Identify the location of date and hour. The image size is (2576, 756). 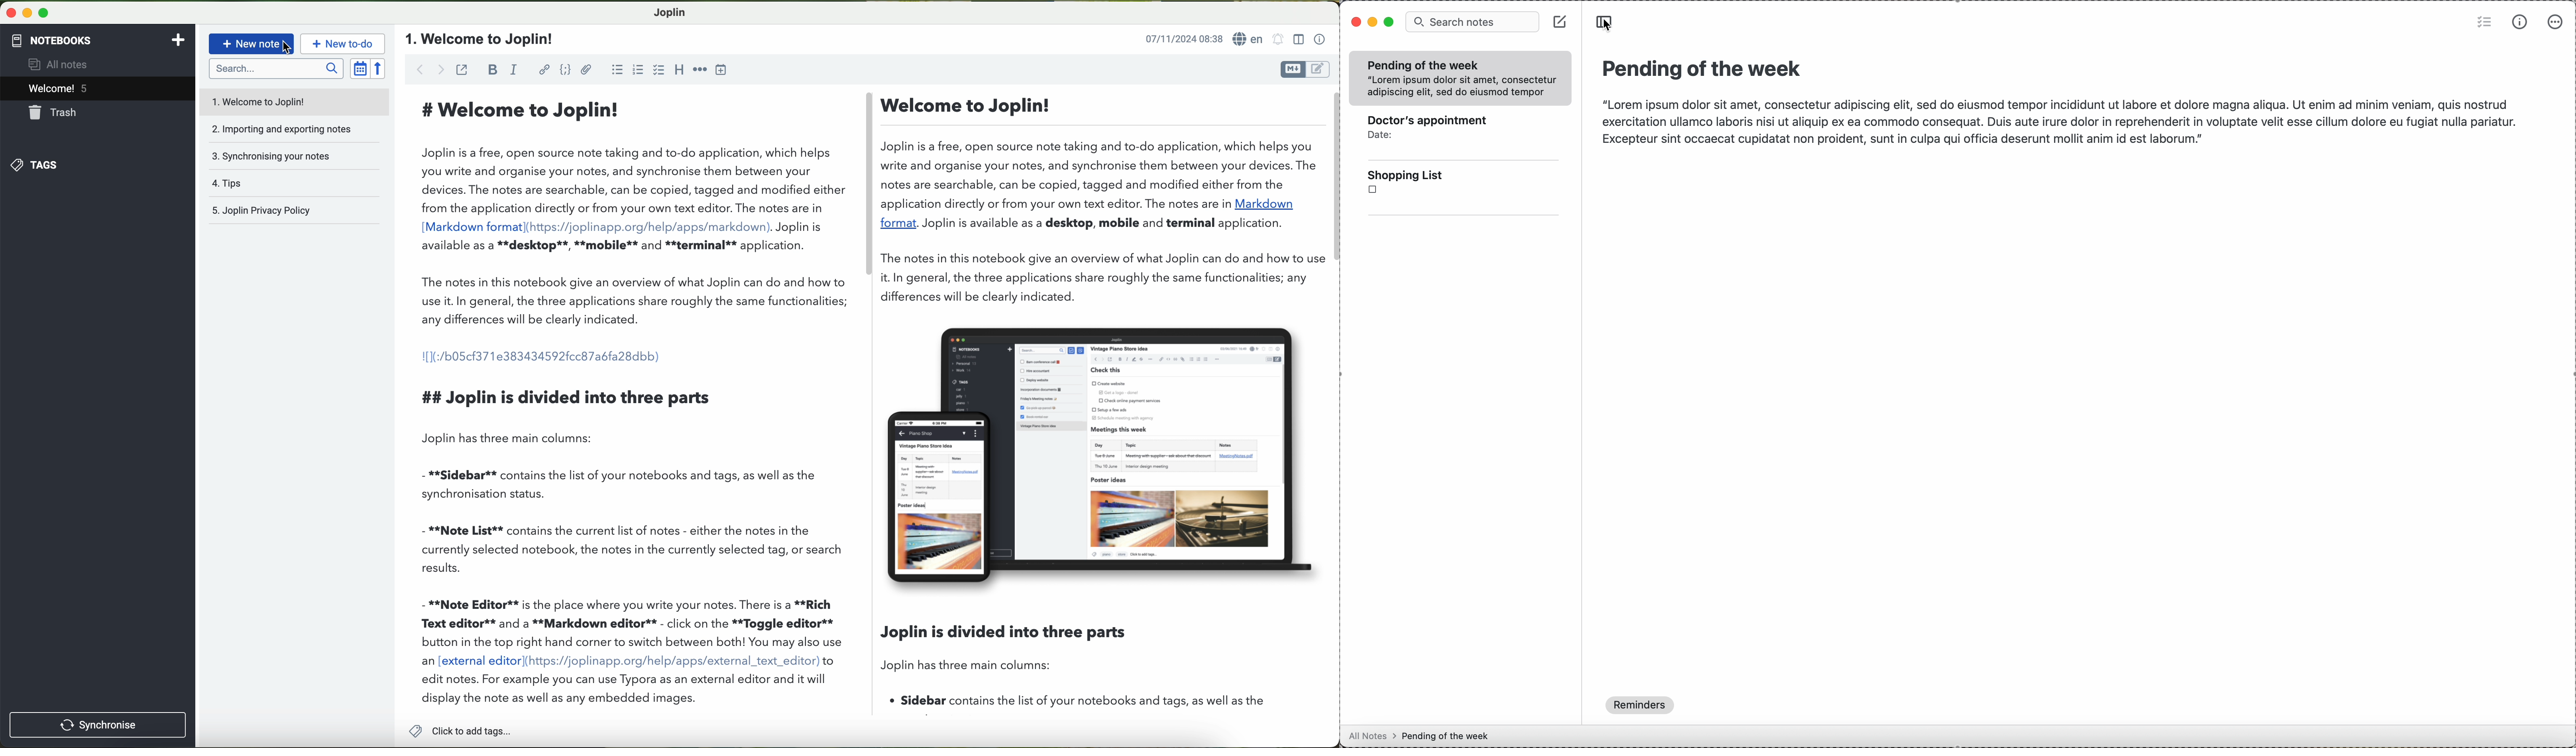
(1184, 38).